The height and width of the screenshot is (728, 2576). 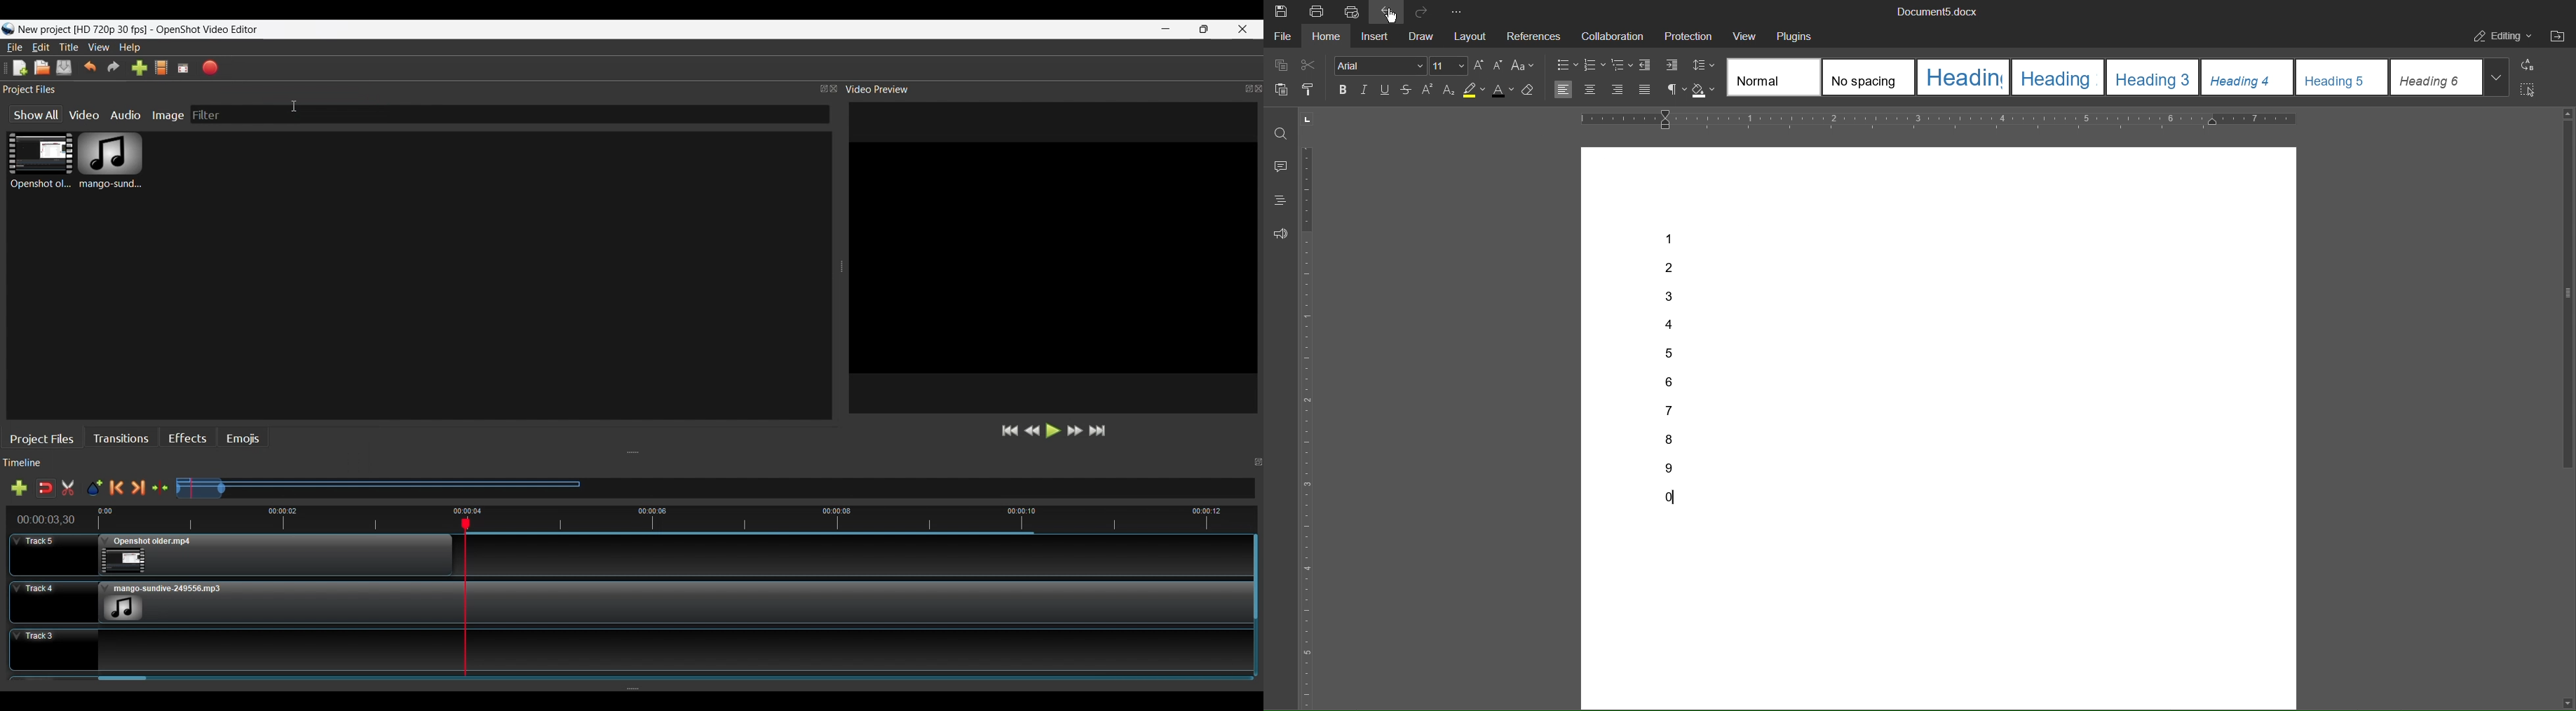 What do you see at coordinates (1255, 613) in the screenshot?
I see `Vertical Scroll Bar` at bounding box center [1255, 613].